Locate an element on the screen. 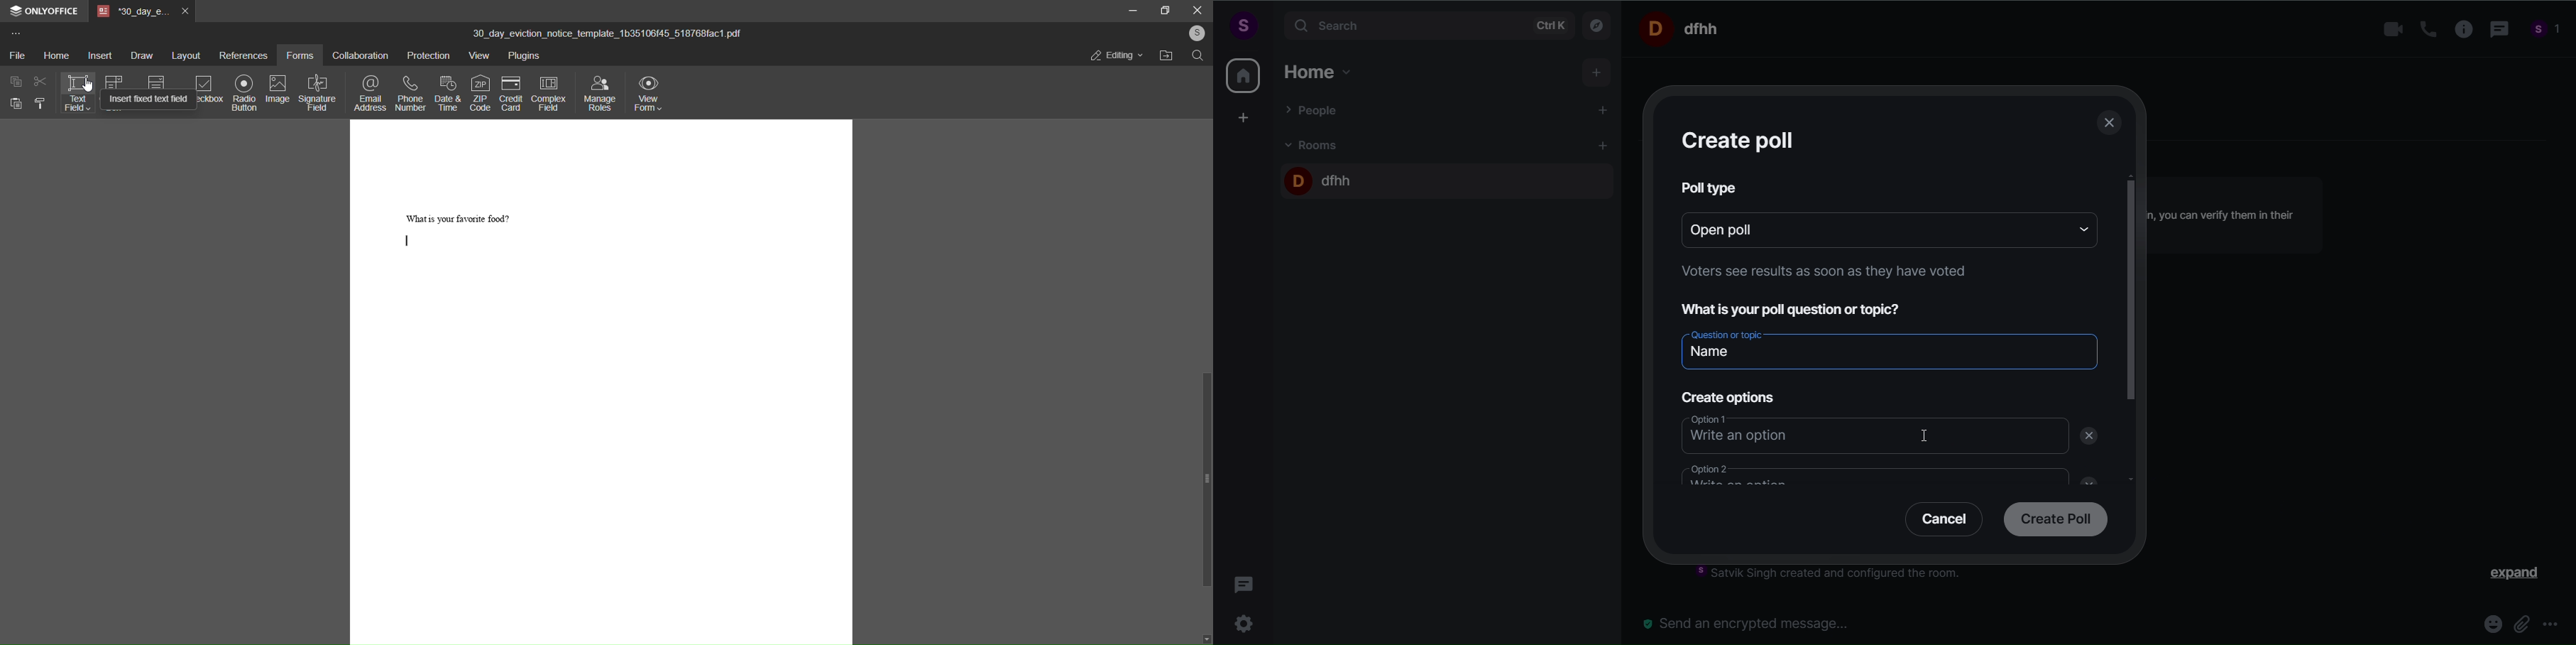  date and time is located at coordinates (447, 92).